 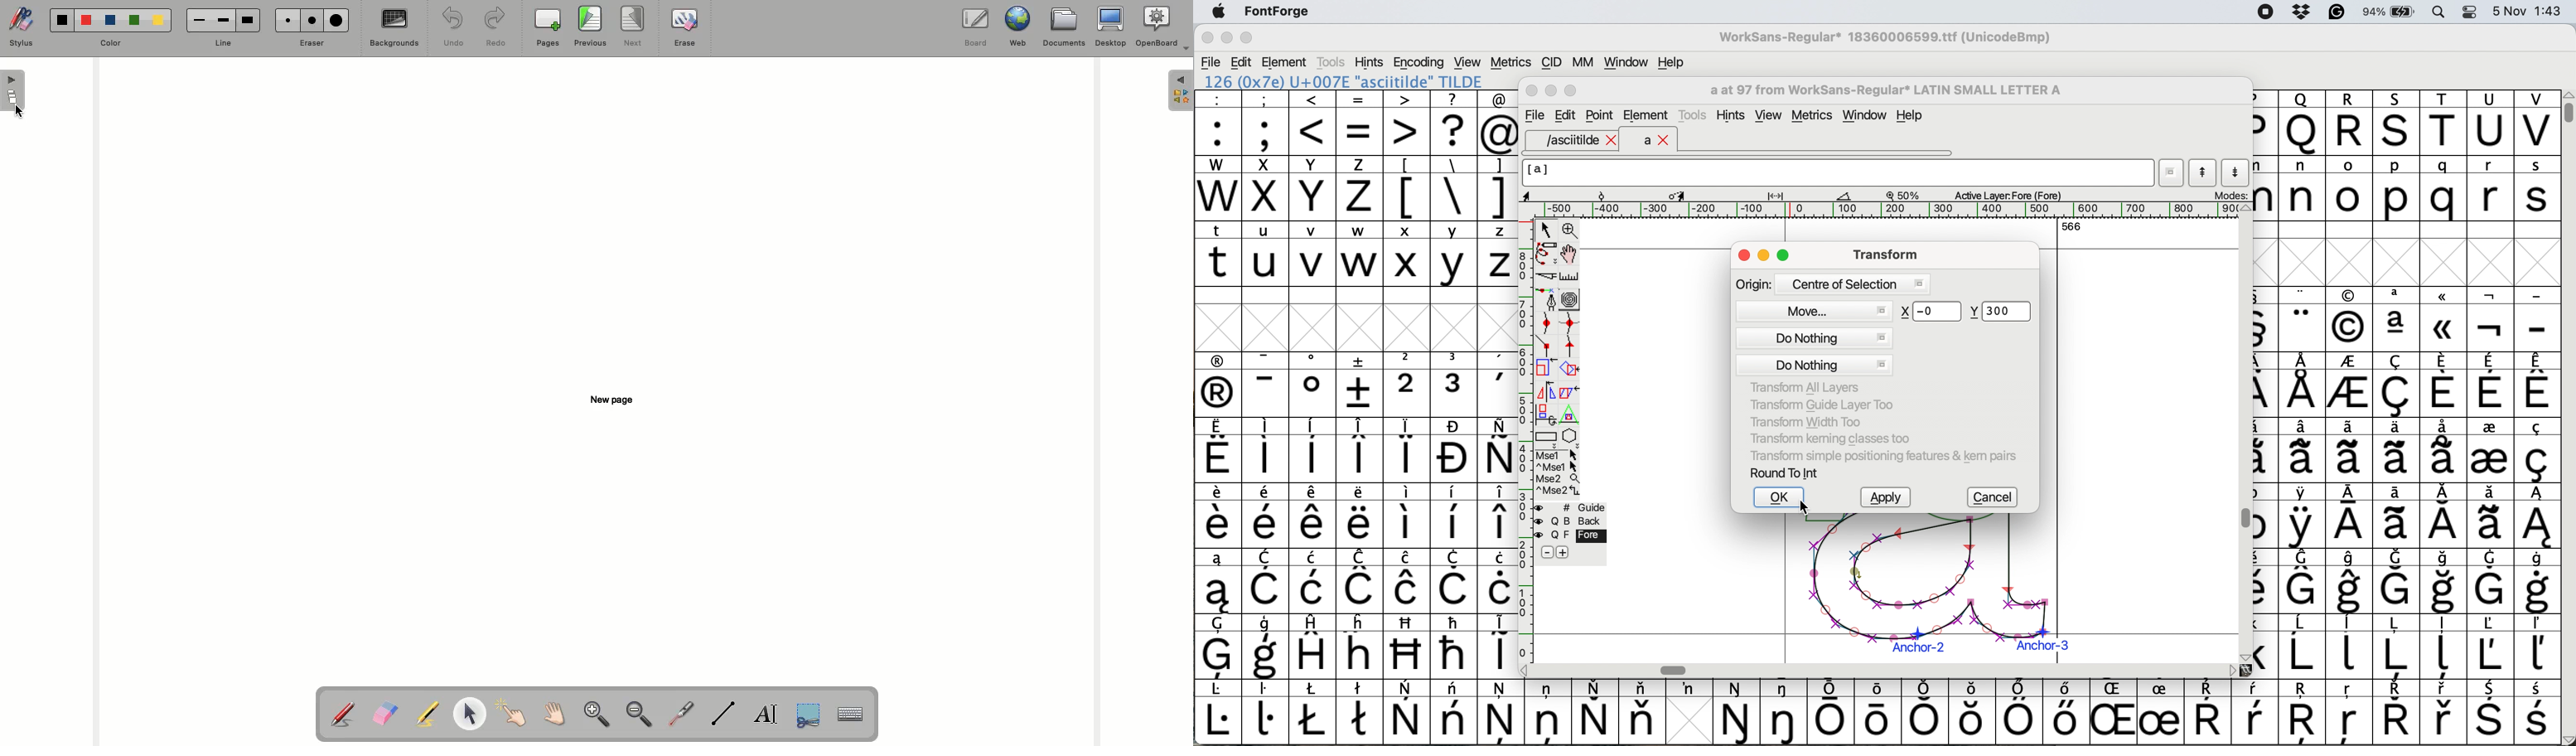 What do you see at coordinates (2474, 11) in the screenshot?
I see `control center` at bounding box center [2474, 11].